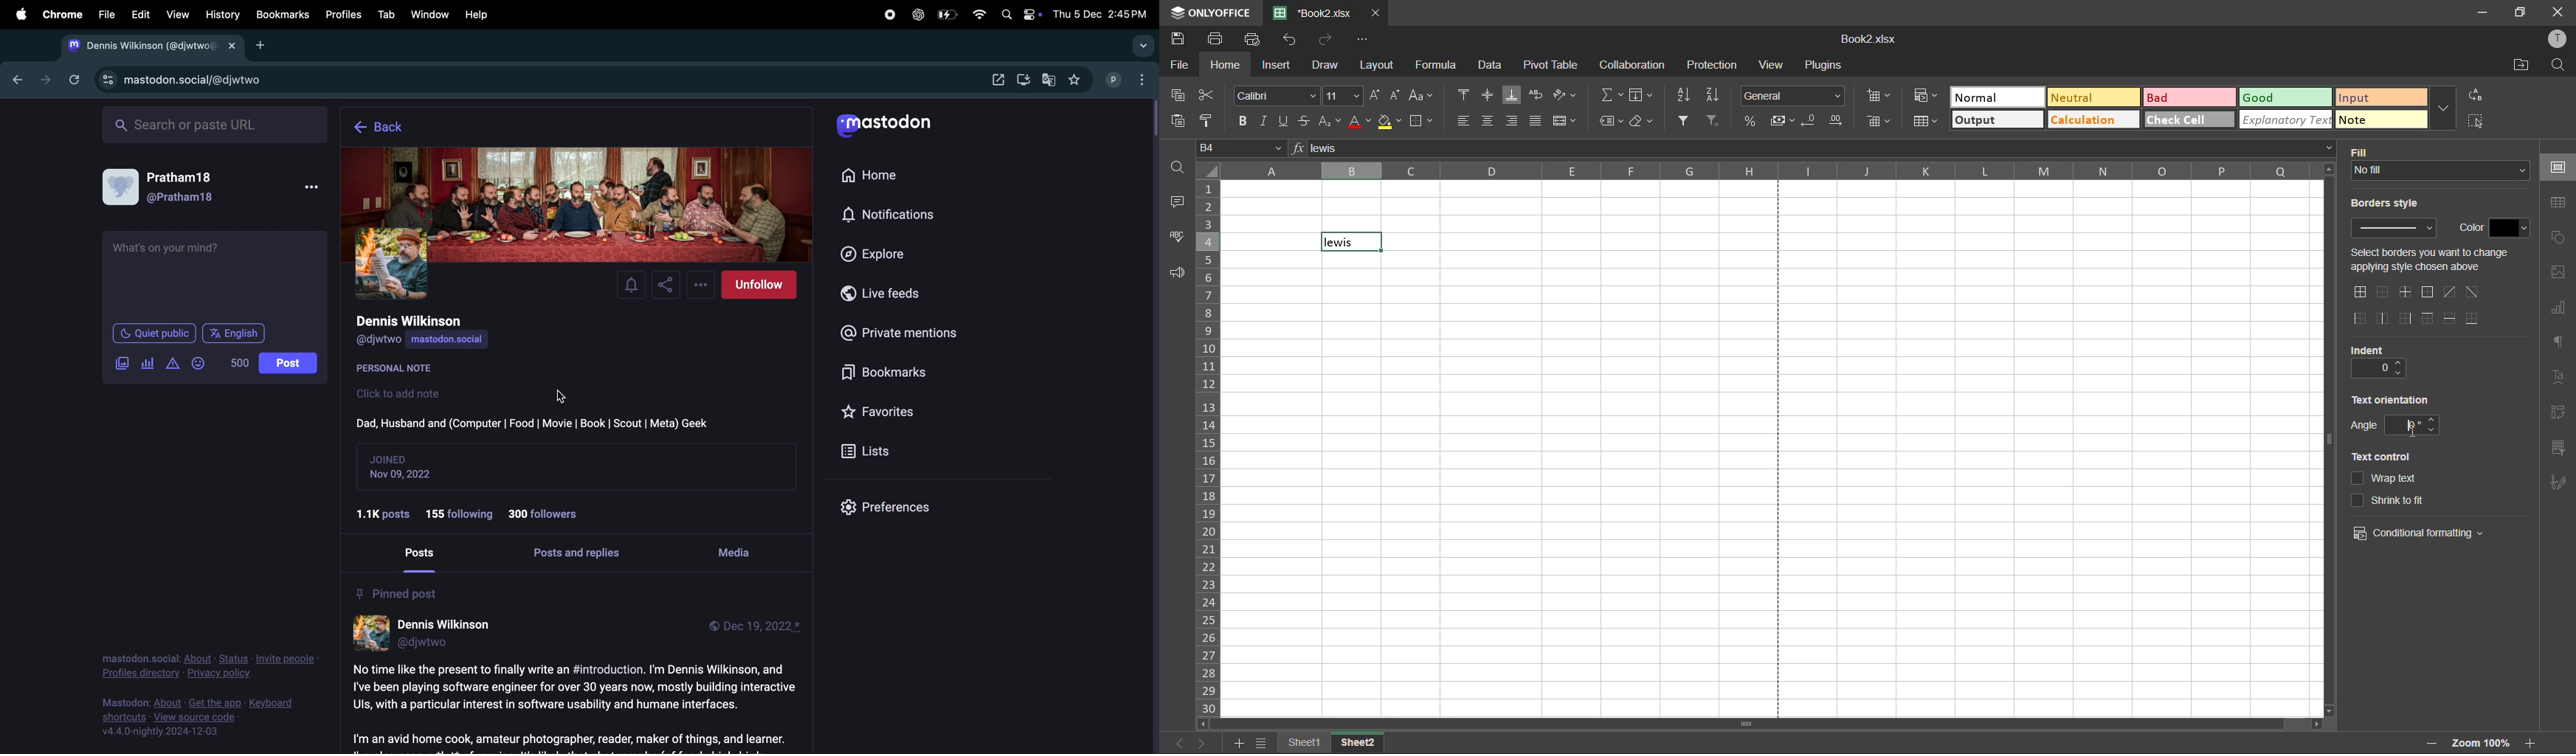 This screenshot has width=2576, height=756. I want to click on apple widgets, so click(1019, 13).